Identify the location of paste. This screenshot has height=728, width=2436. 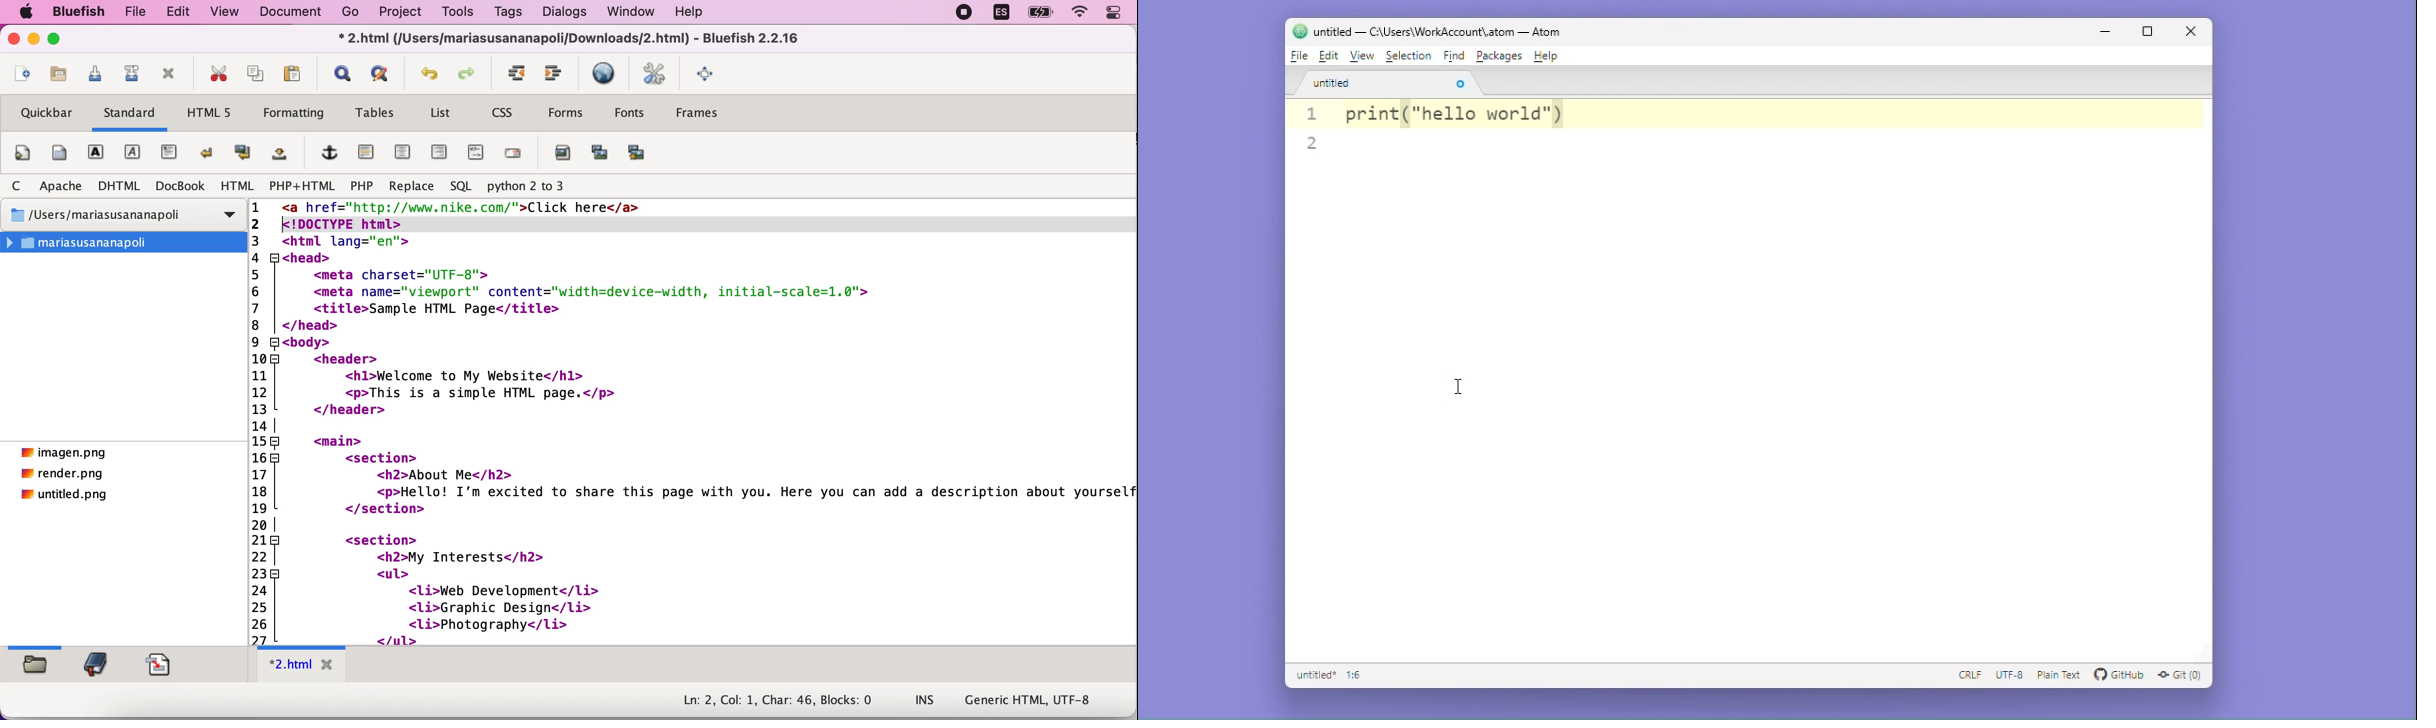
(299, 71).